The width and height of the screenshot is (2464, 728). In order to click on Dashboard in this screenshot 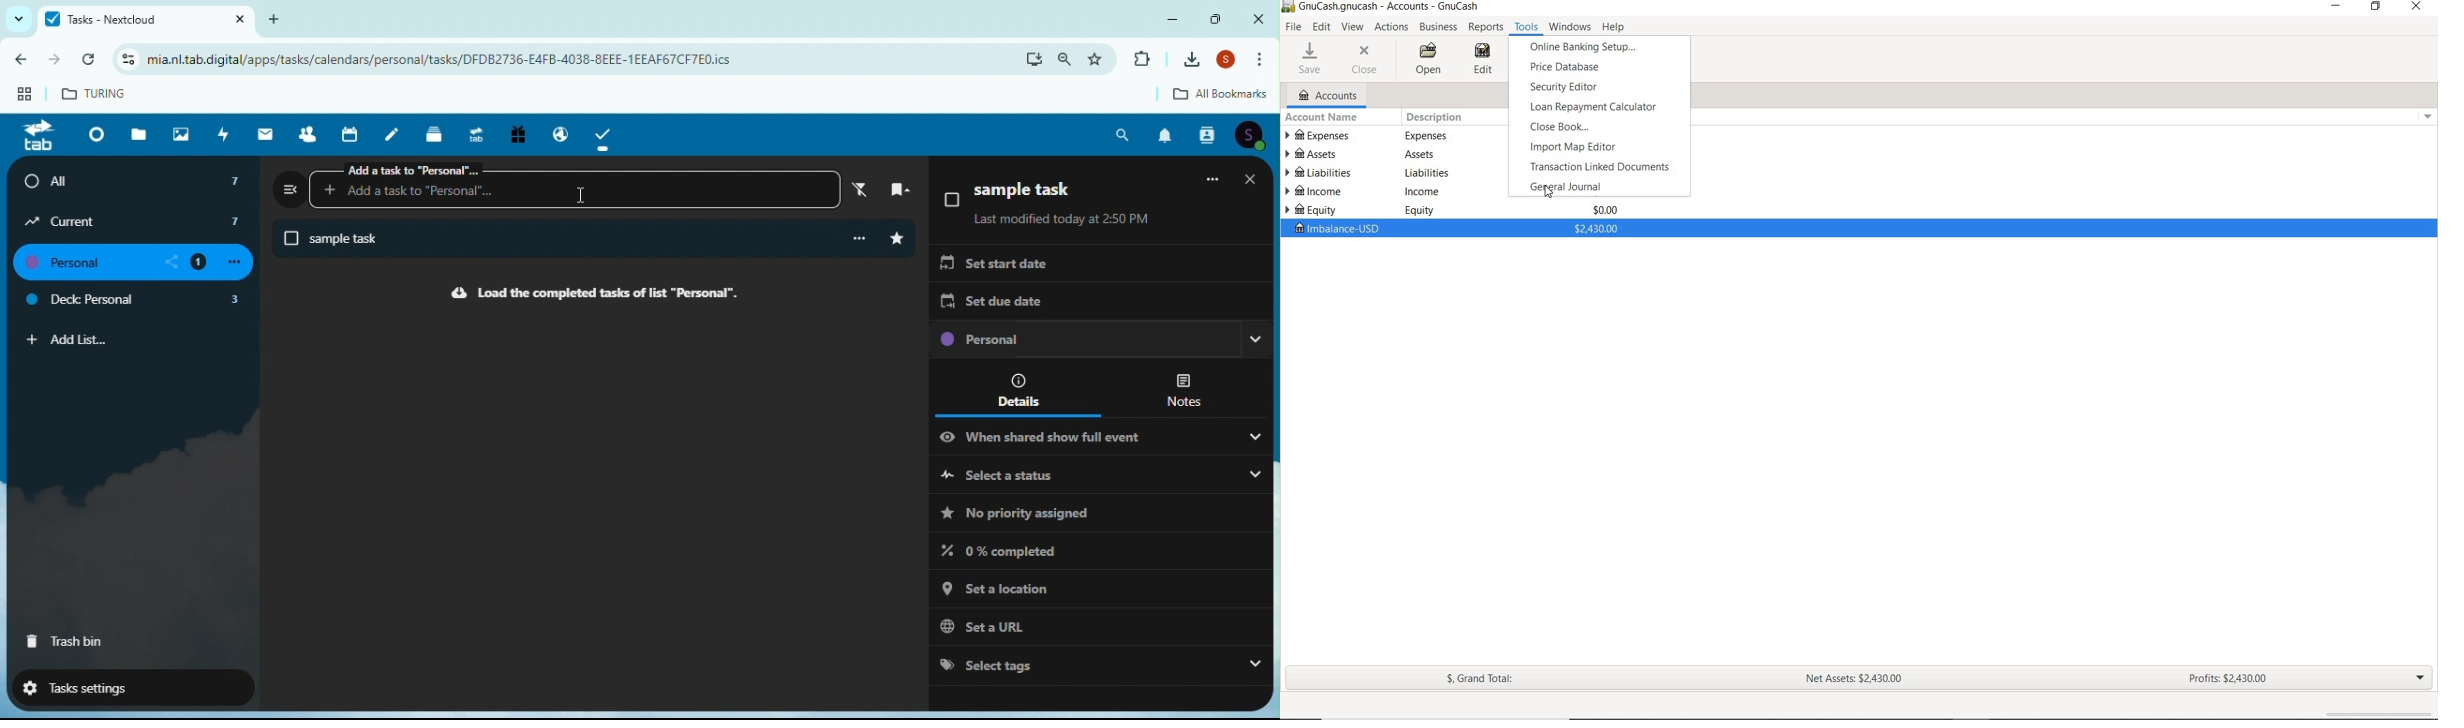, I will do `click(93, 134)`.